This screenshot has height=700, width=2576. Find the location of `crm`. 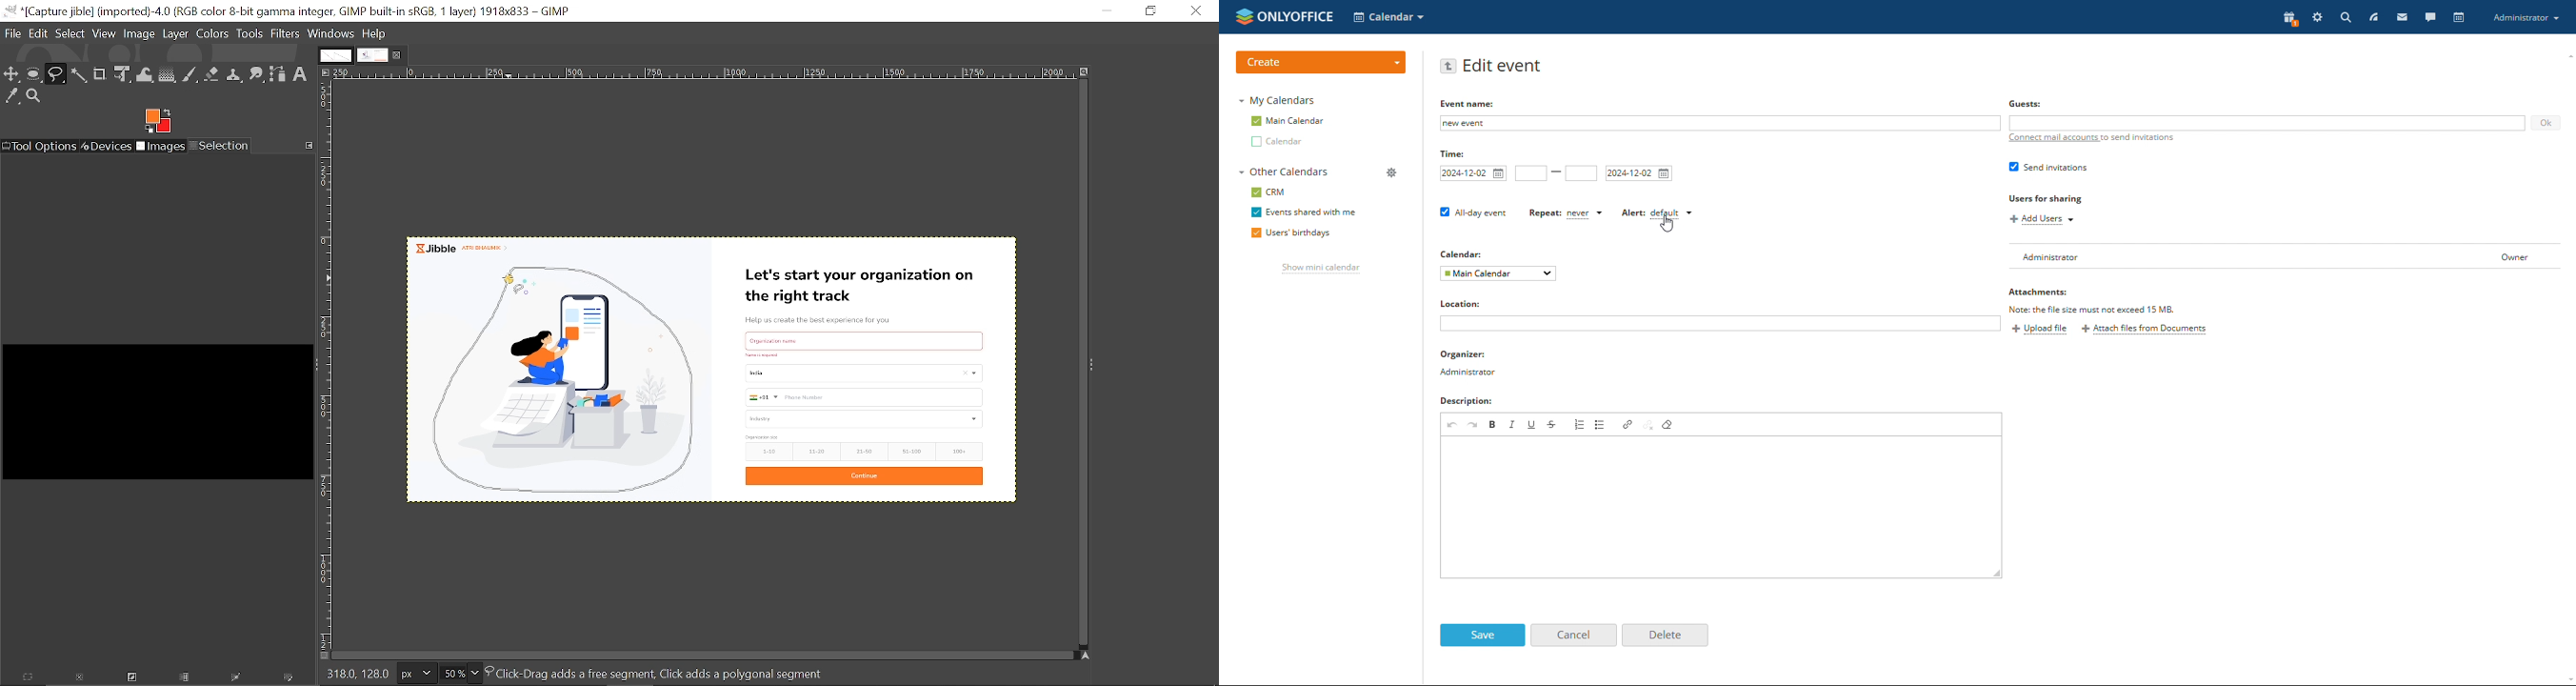

crm is located at coordinates (1266, 192).